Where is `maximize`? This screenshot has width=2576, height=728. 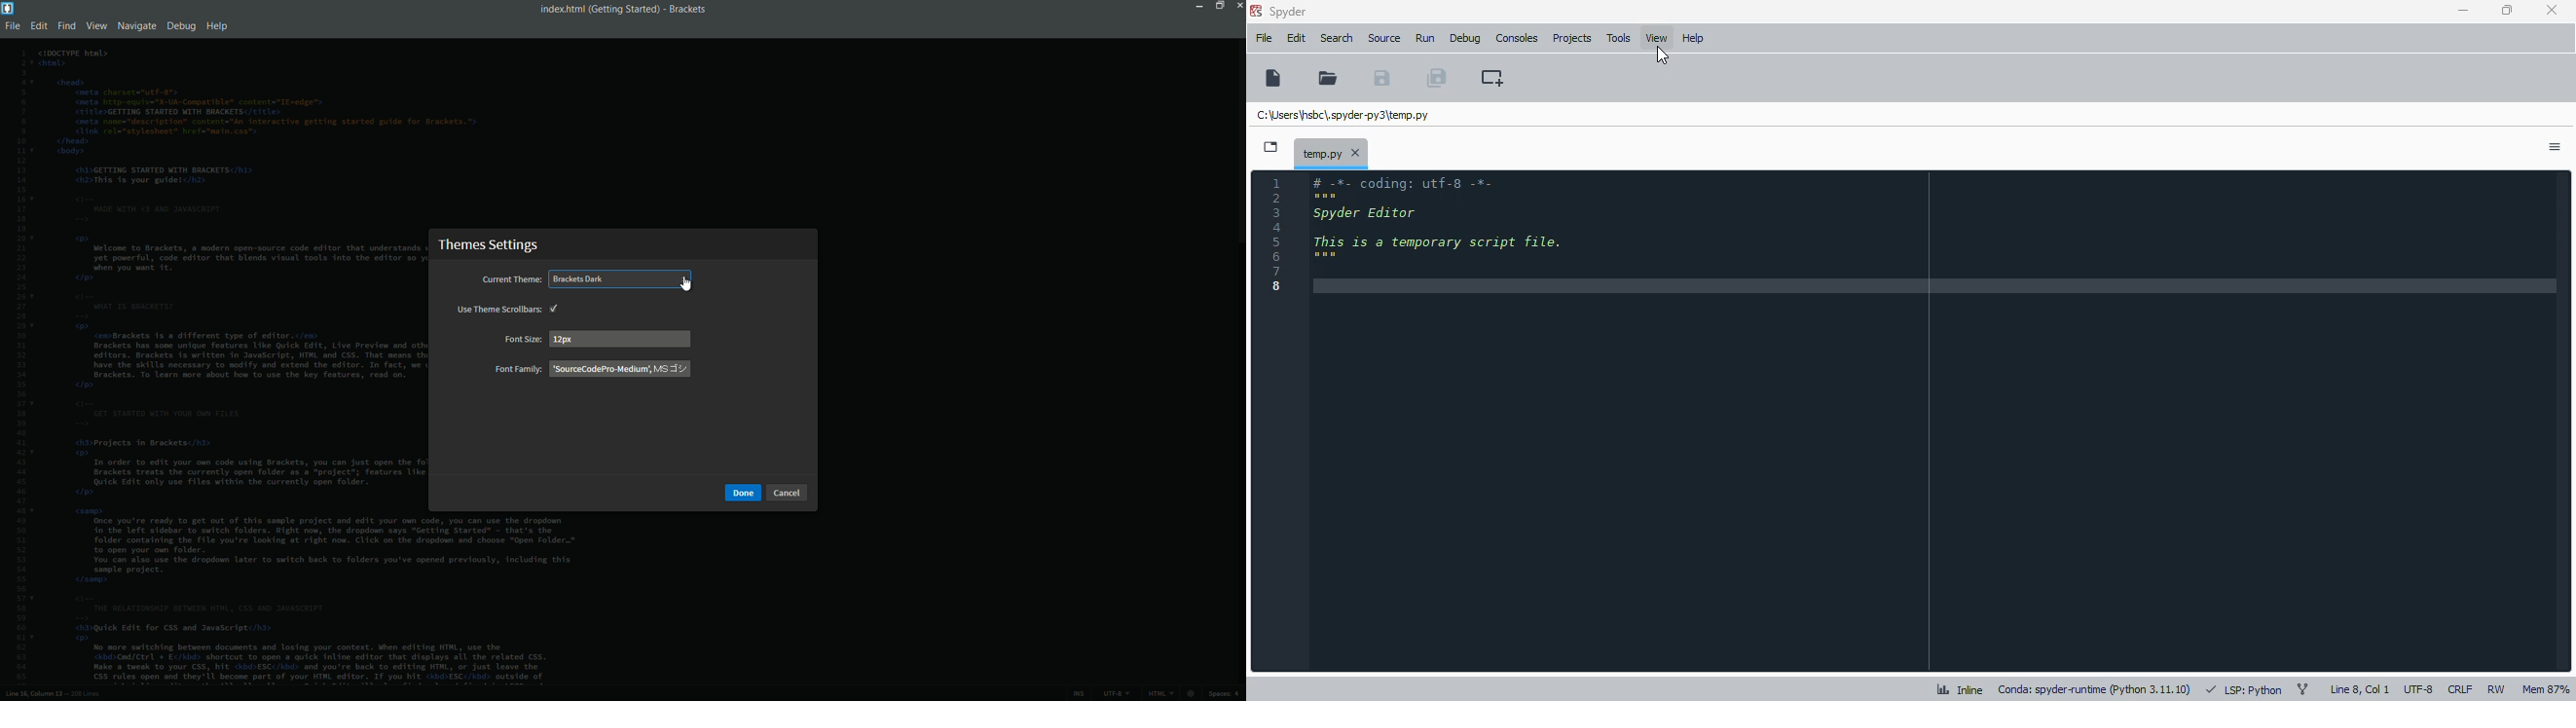
maximize is located at coordinates (2508, 10).